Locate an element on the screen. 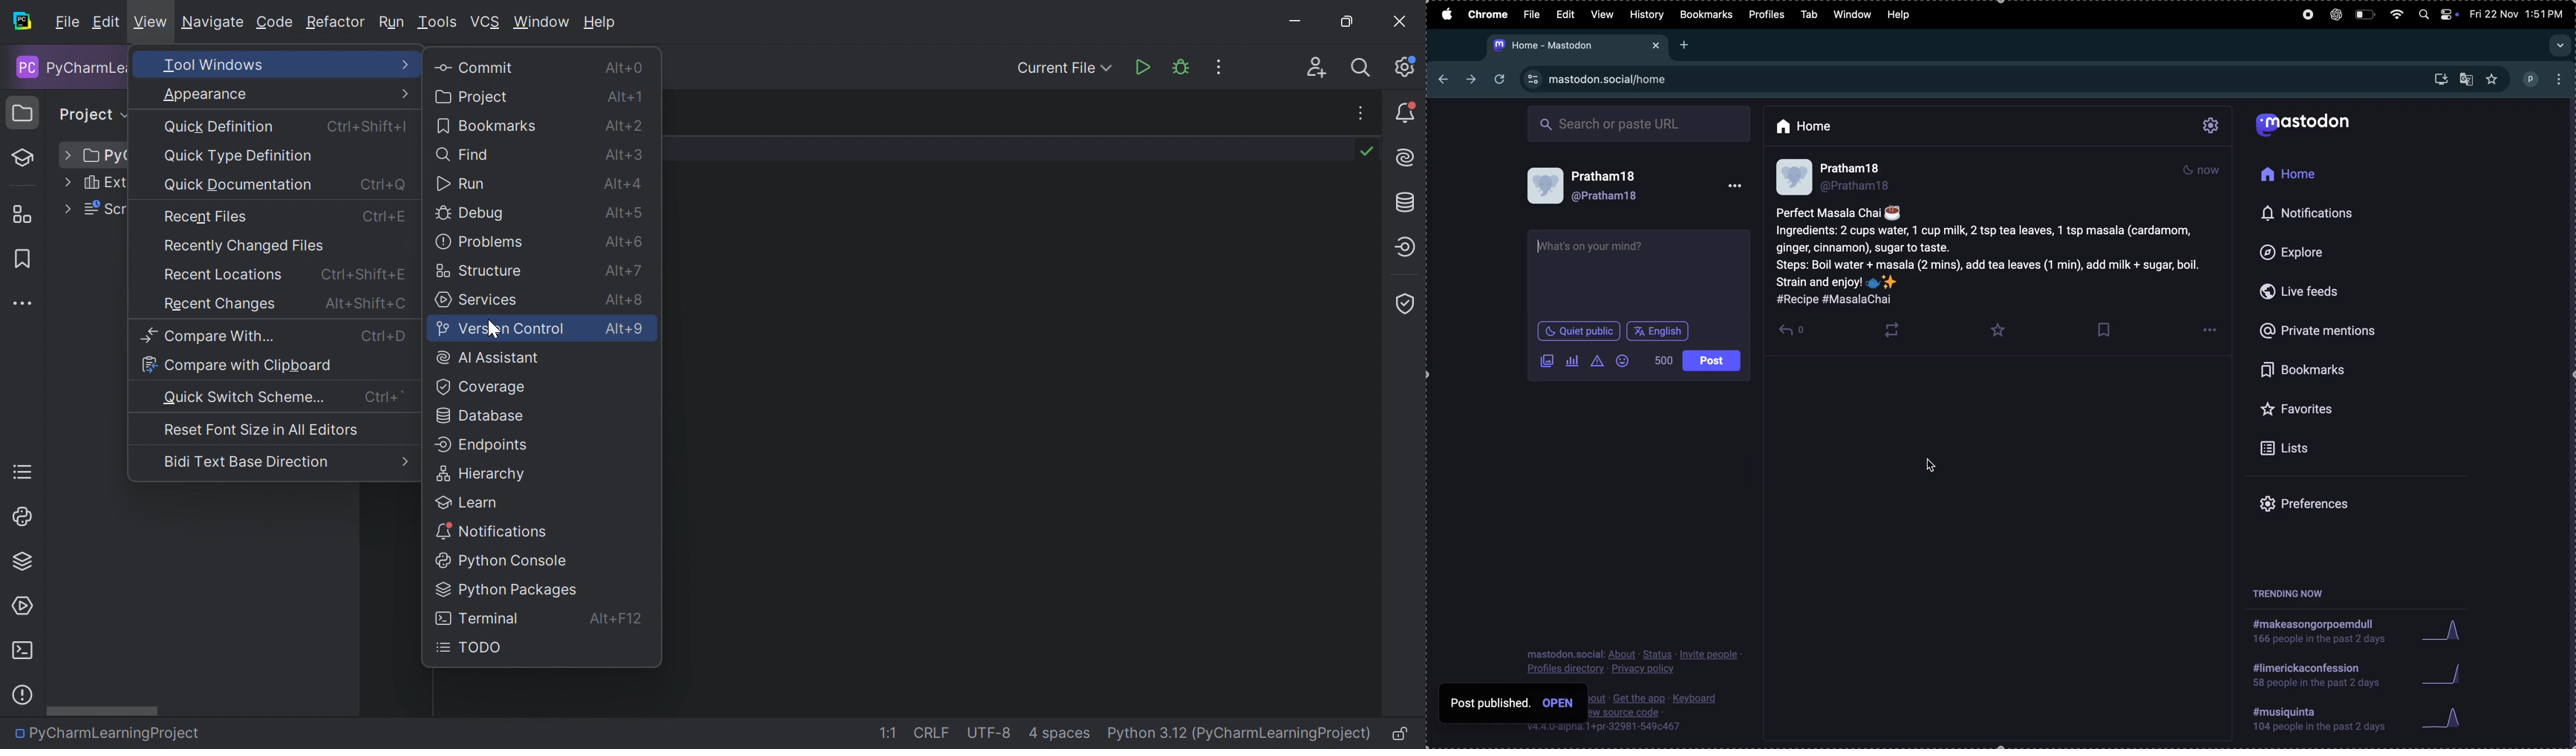 Image resolution: width=2576 pixels, height=756 pixels. Drop down is located at coordinates (65, 207).